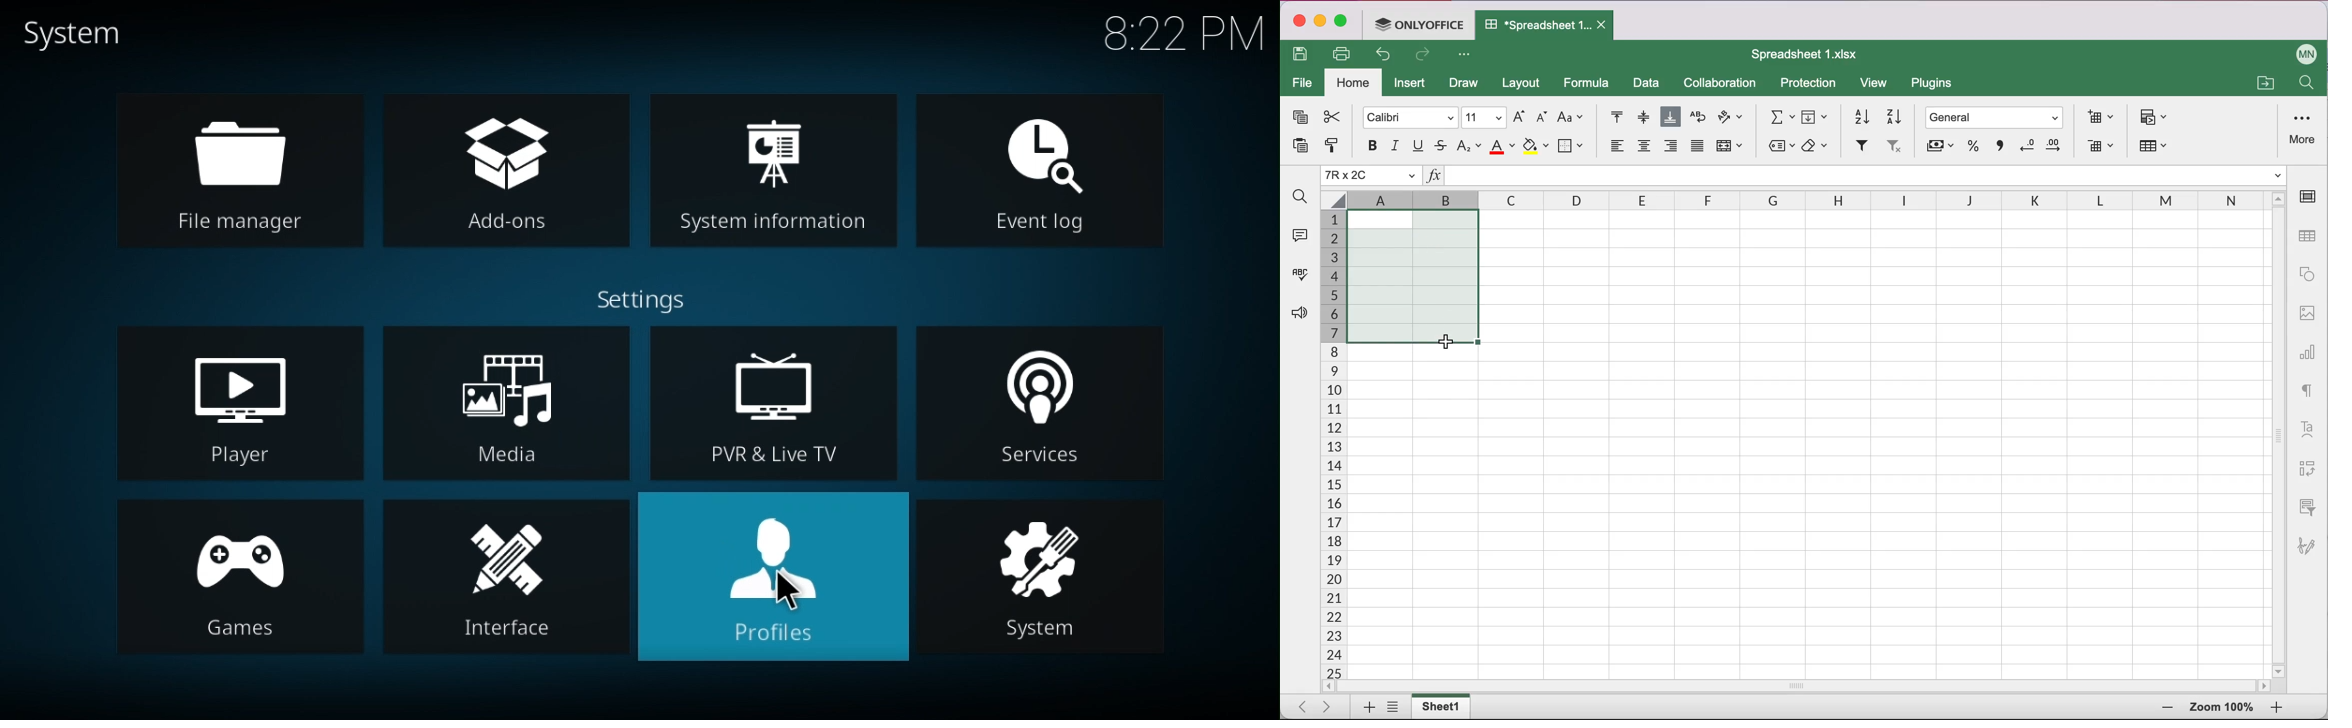  What do you see at coordinates (1698, 117) in the screenshot?
I see `wrap text` at bounding box center [1698, 117].